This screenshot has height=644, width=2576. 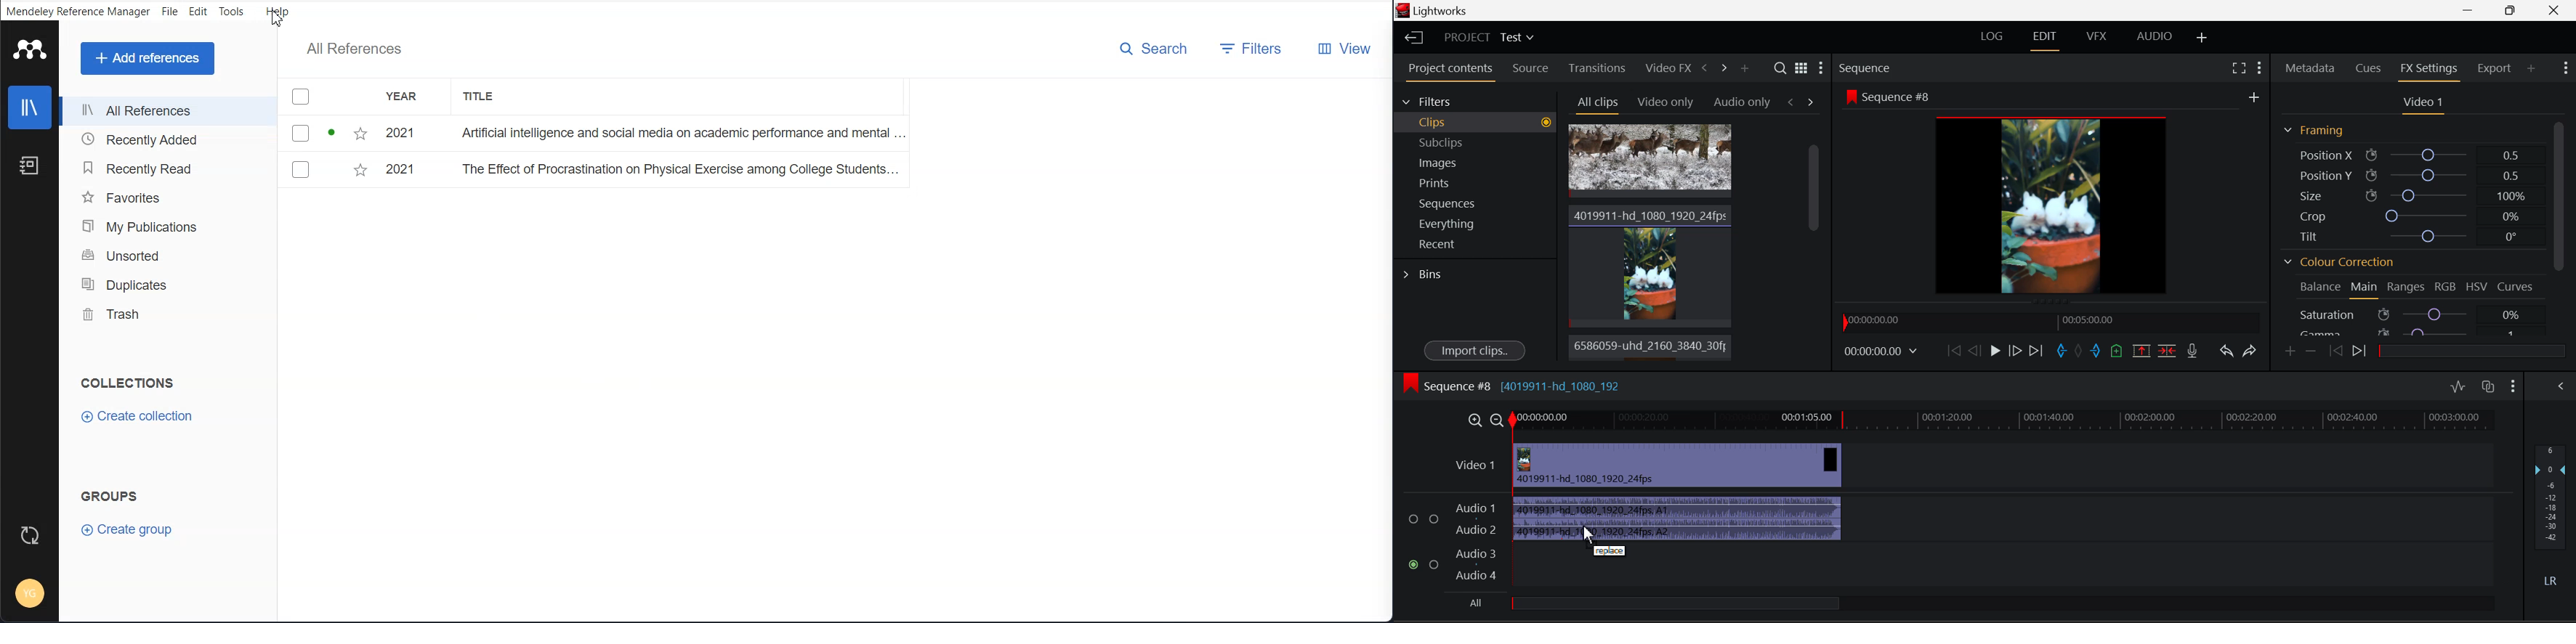 What do you see at coordinates (2155, 36) in the screenshot?
I see `AUDIO Layout` at bounding box center [2155, 36].